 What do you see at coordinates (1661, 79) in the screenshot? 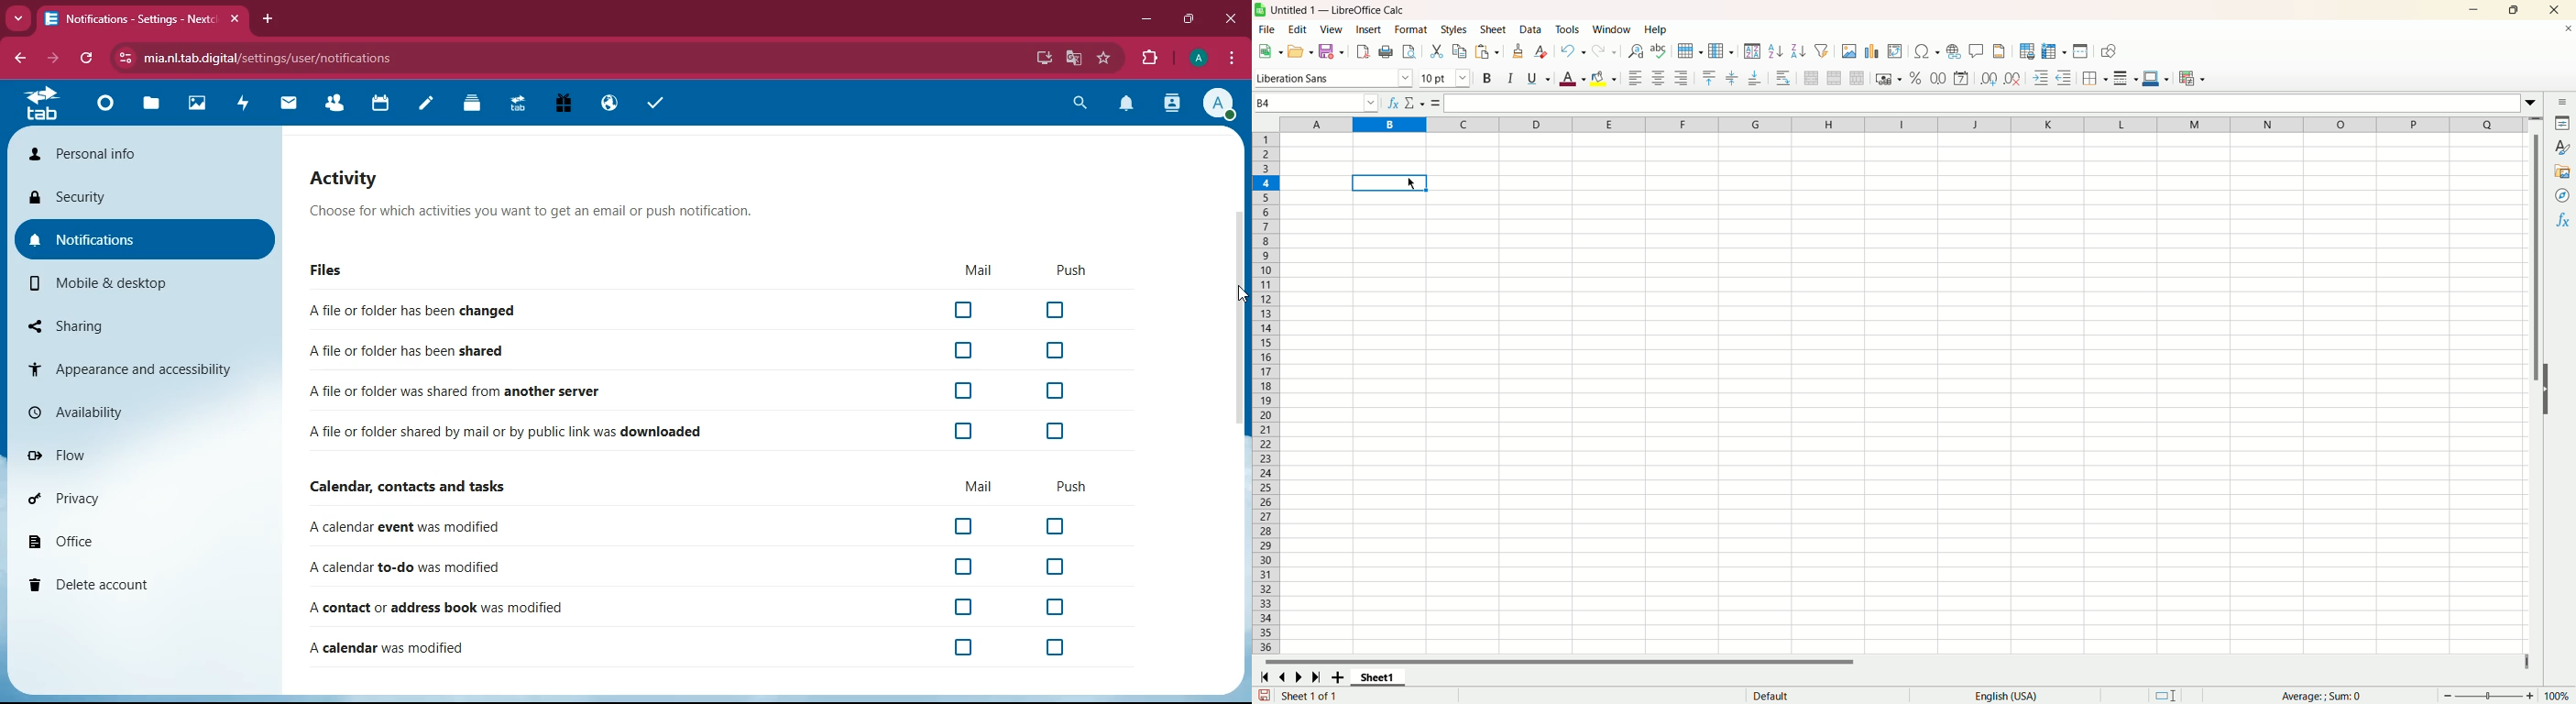
I see `align center` at bounding box center [1661, 79].